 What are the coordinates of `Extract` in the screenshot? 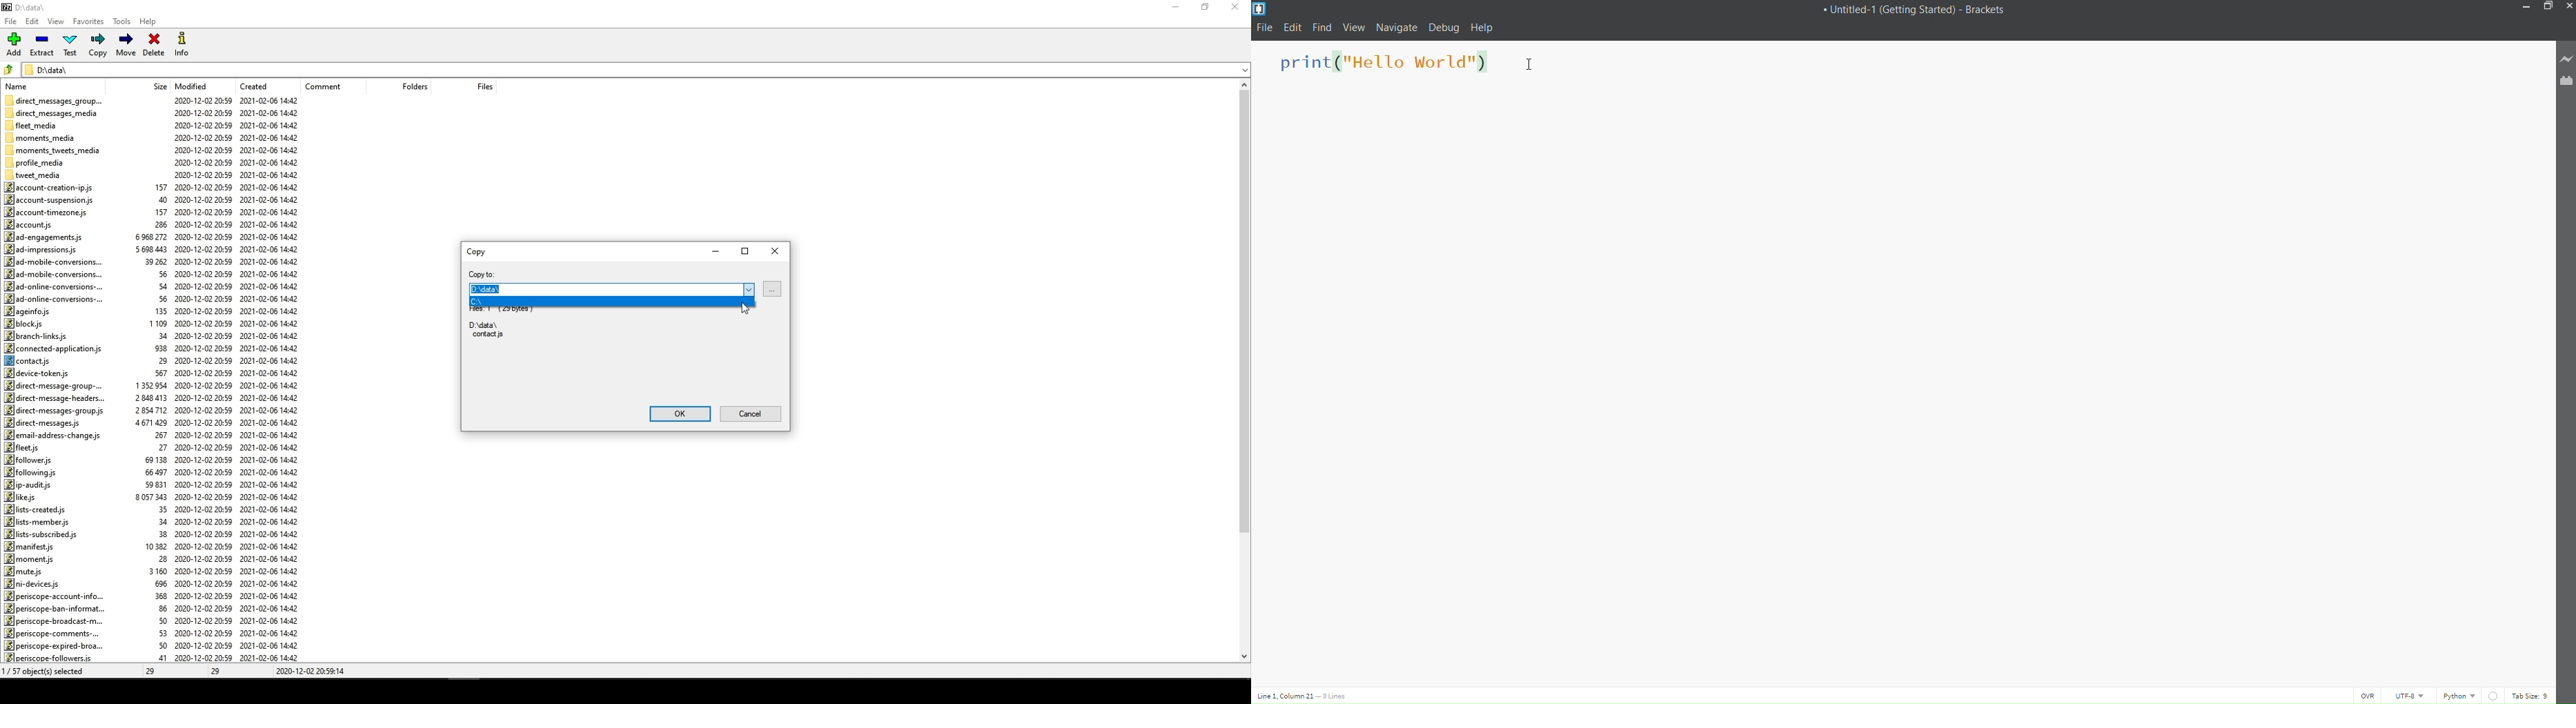 It's located at (44, 45).